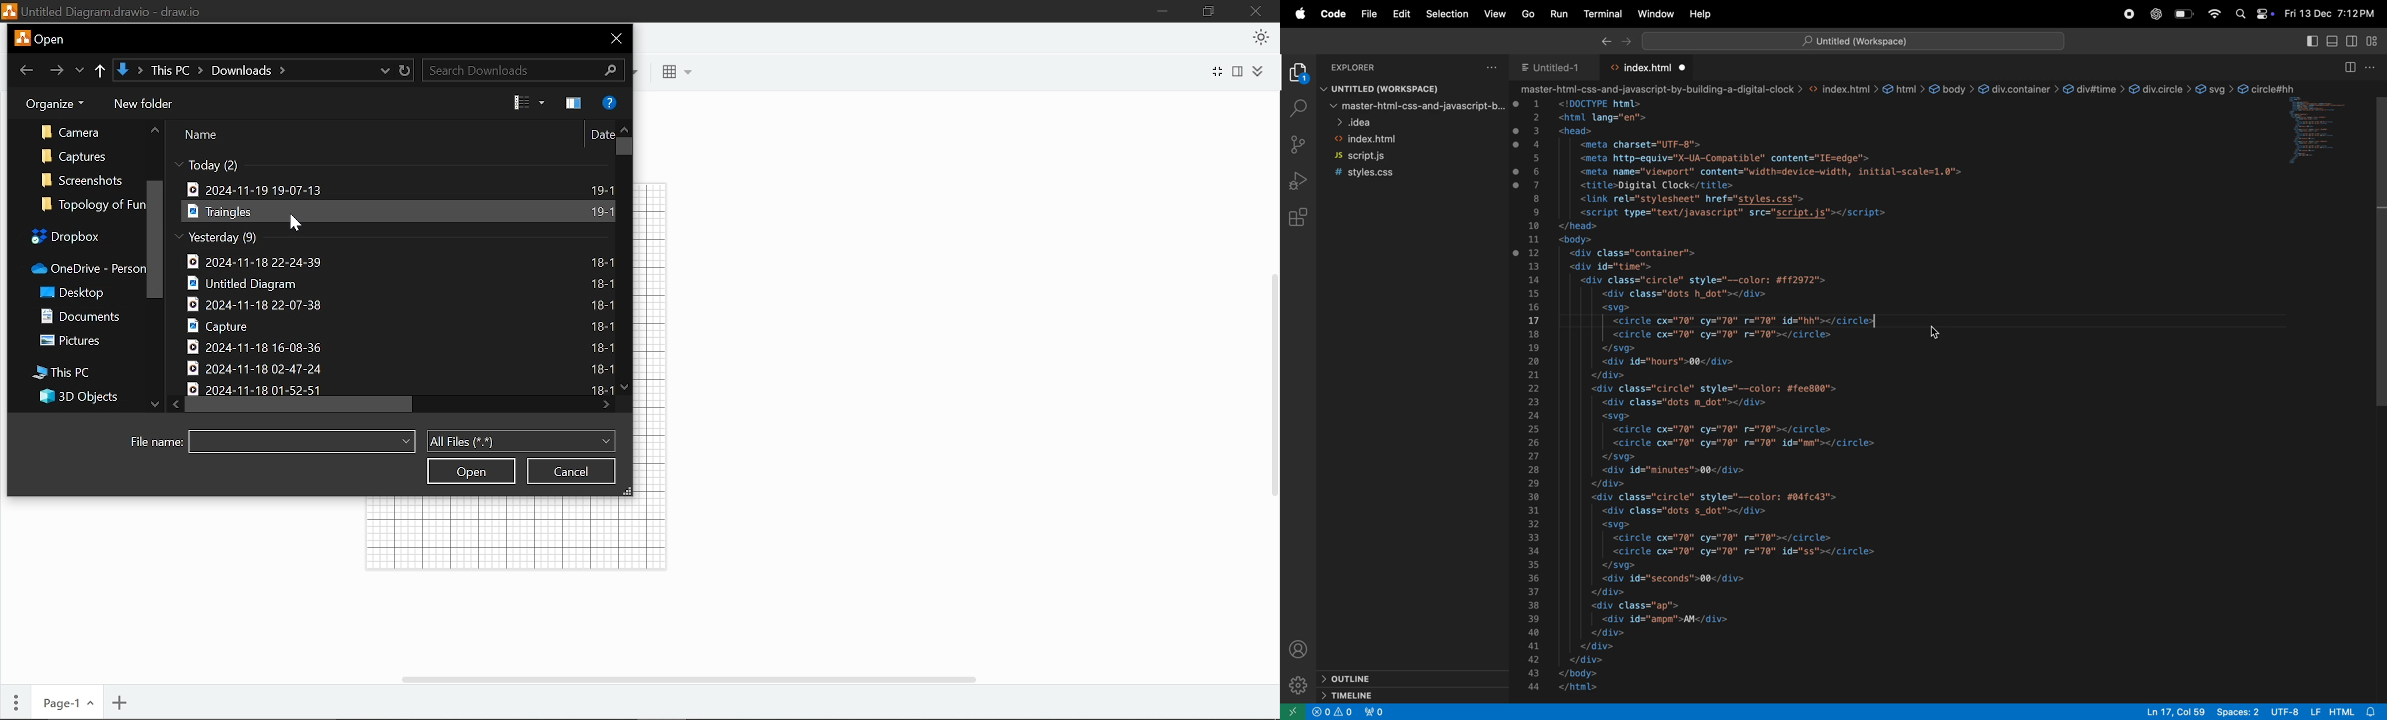  I want to click on Move down, so click(151, 405).